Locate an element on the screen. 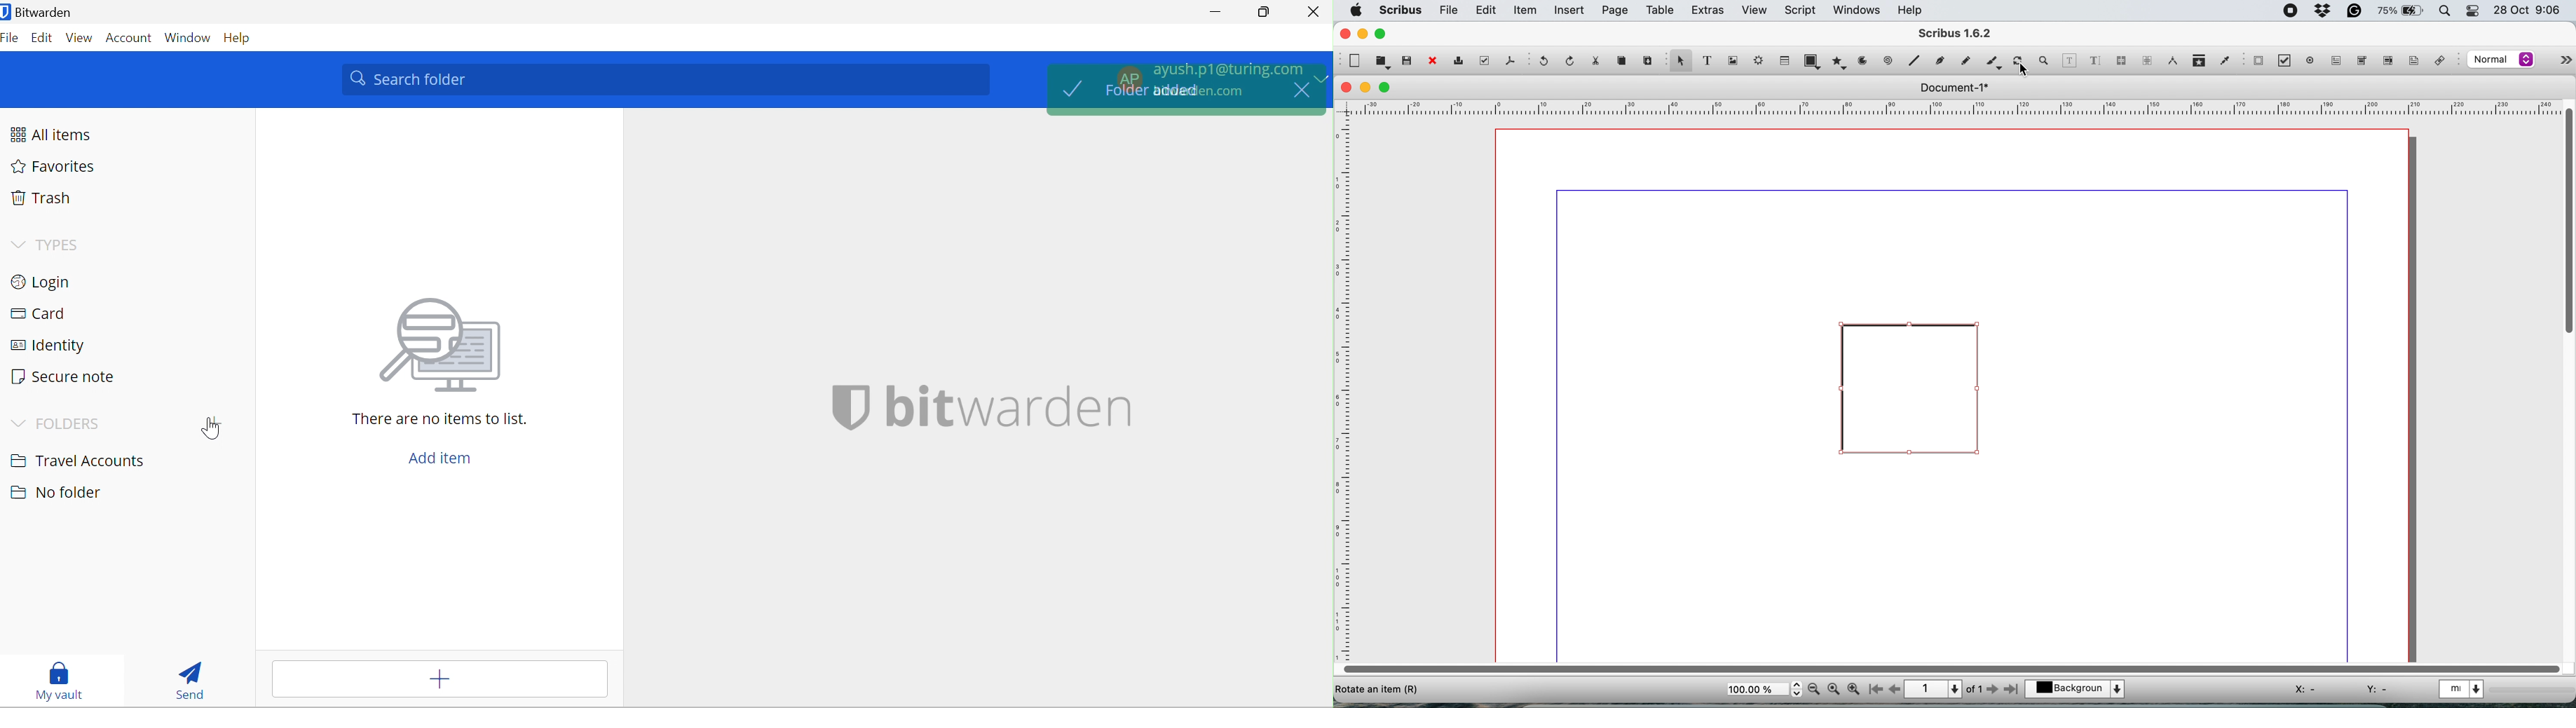  dropbox is located at coordinates (2324, 11).